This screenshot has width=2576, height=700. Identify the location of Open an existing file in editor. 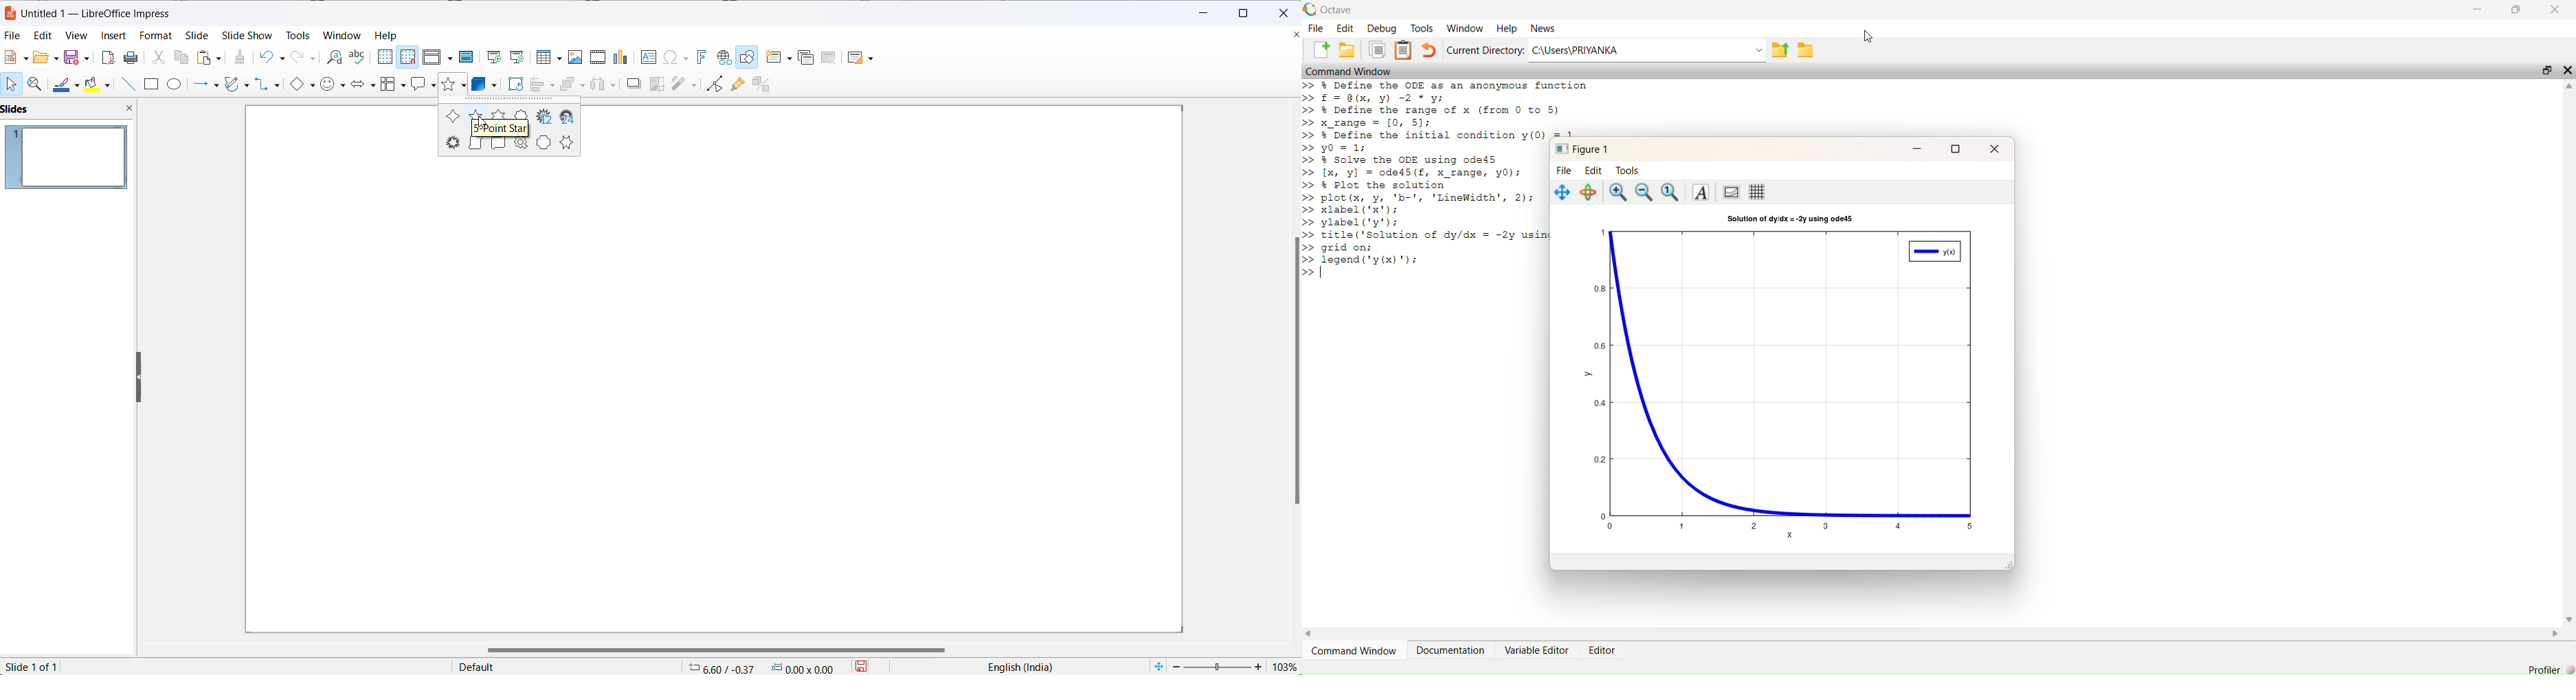
(1347, 50).